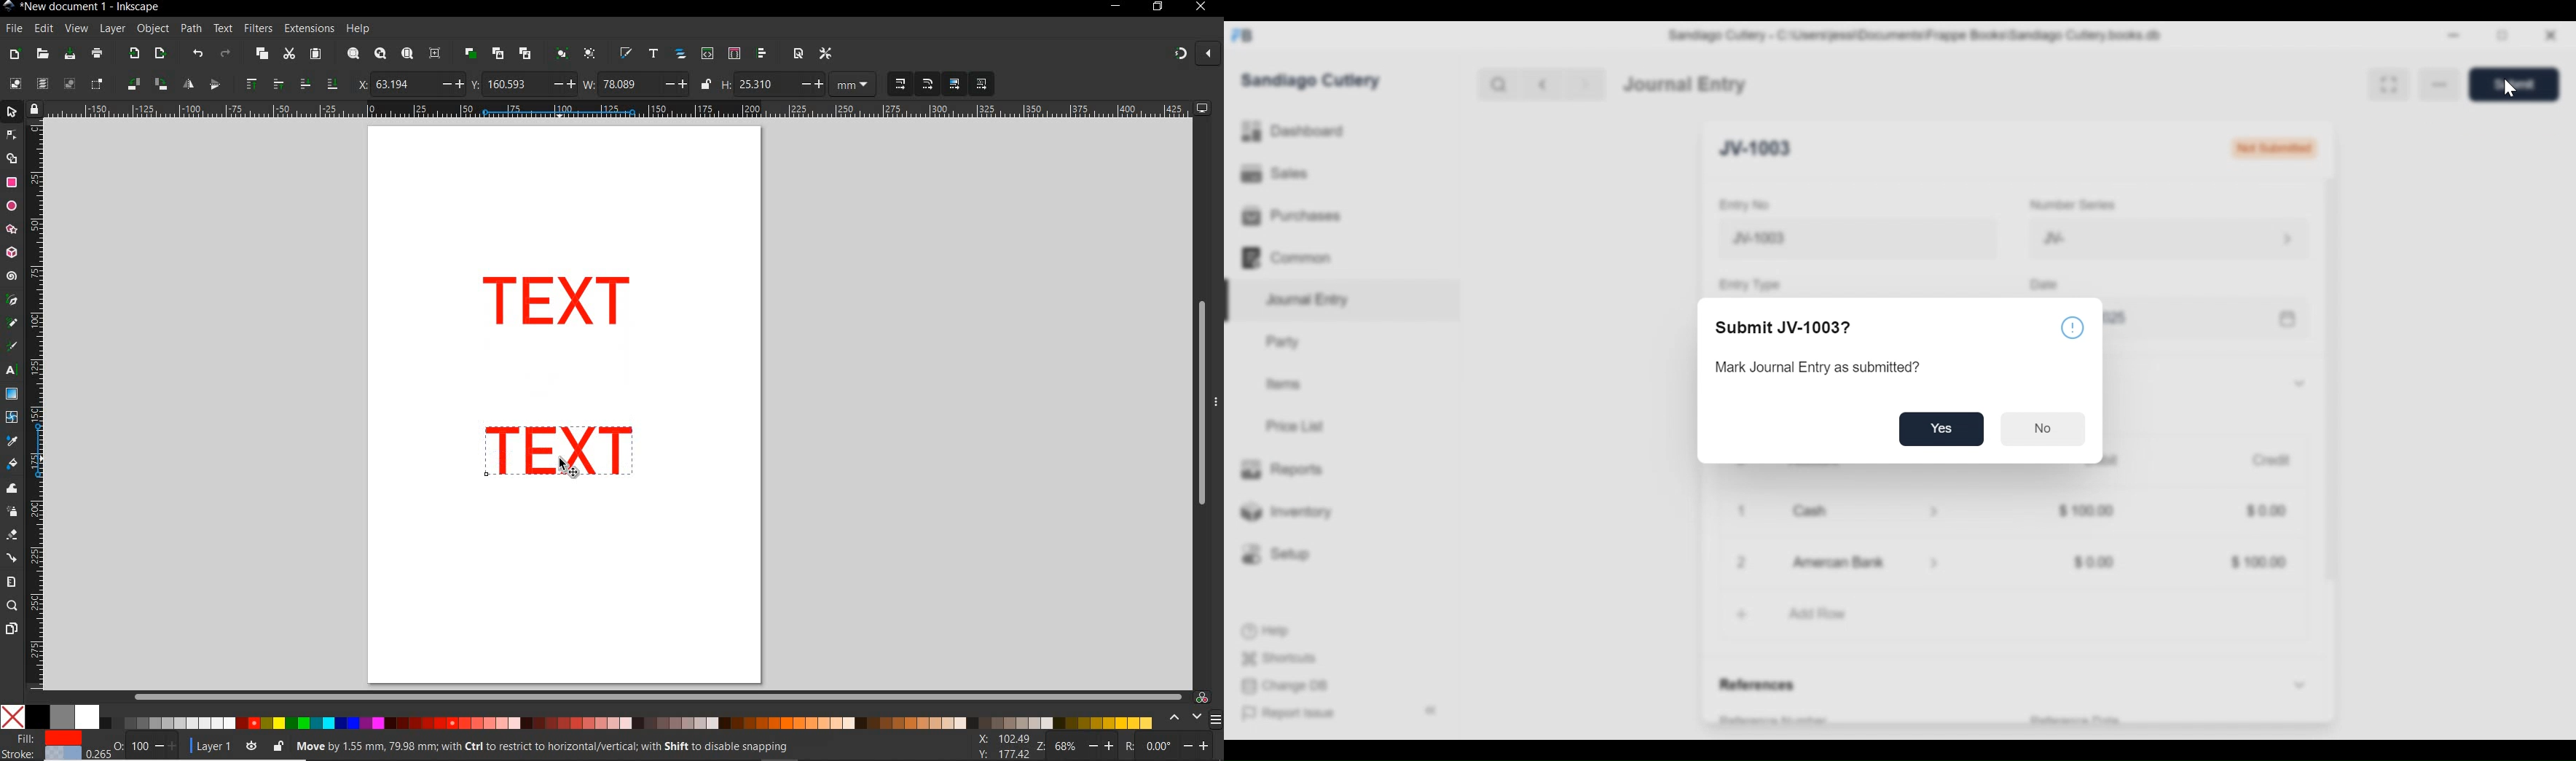  What do you see at coordinates (15, 347) in the screenshot?
I see `calligraphy tool` at bounding box center [15, 347].